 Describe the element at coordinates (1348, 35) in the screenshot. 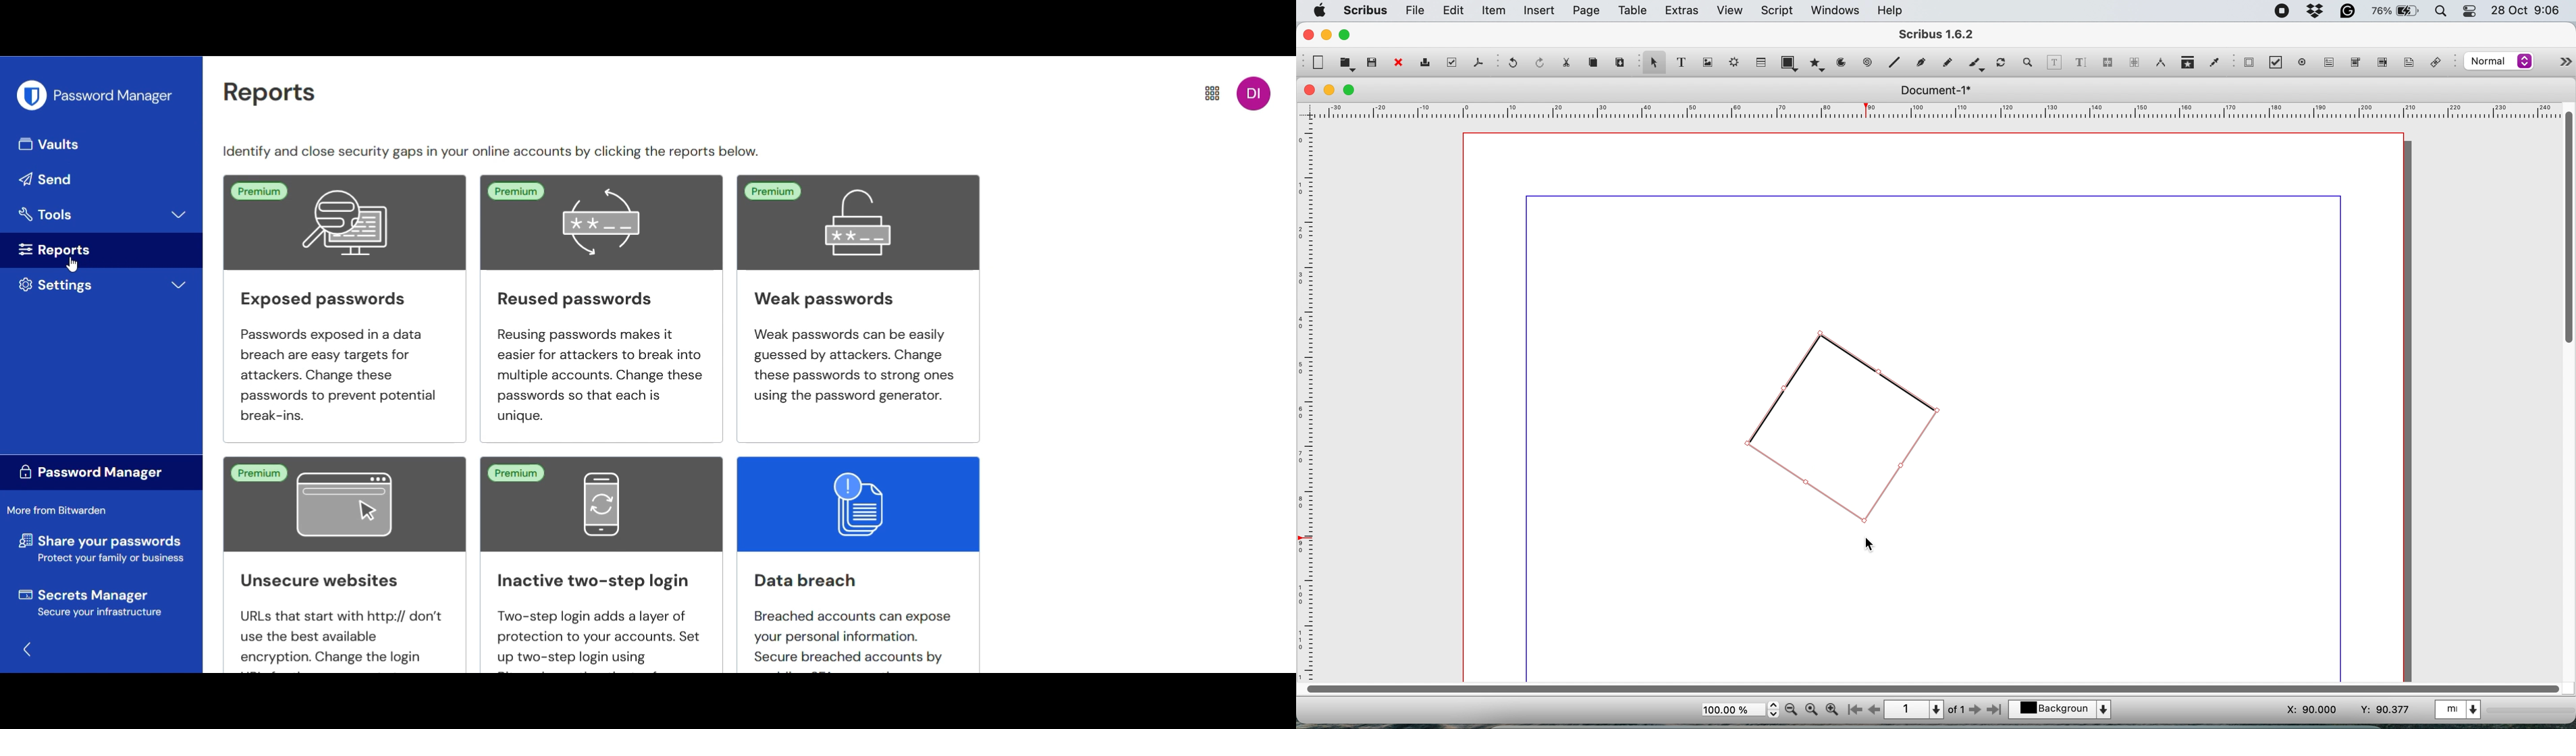

I see `maximise` at that location.